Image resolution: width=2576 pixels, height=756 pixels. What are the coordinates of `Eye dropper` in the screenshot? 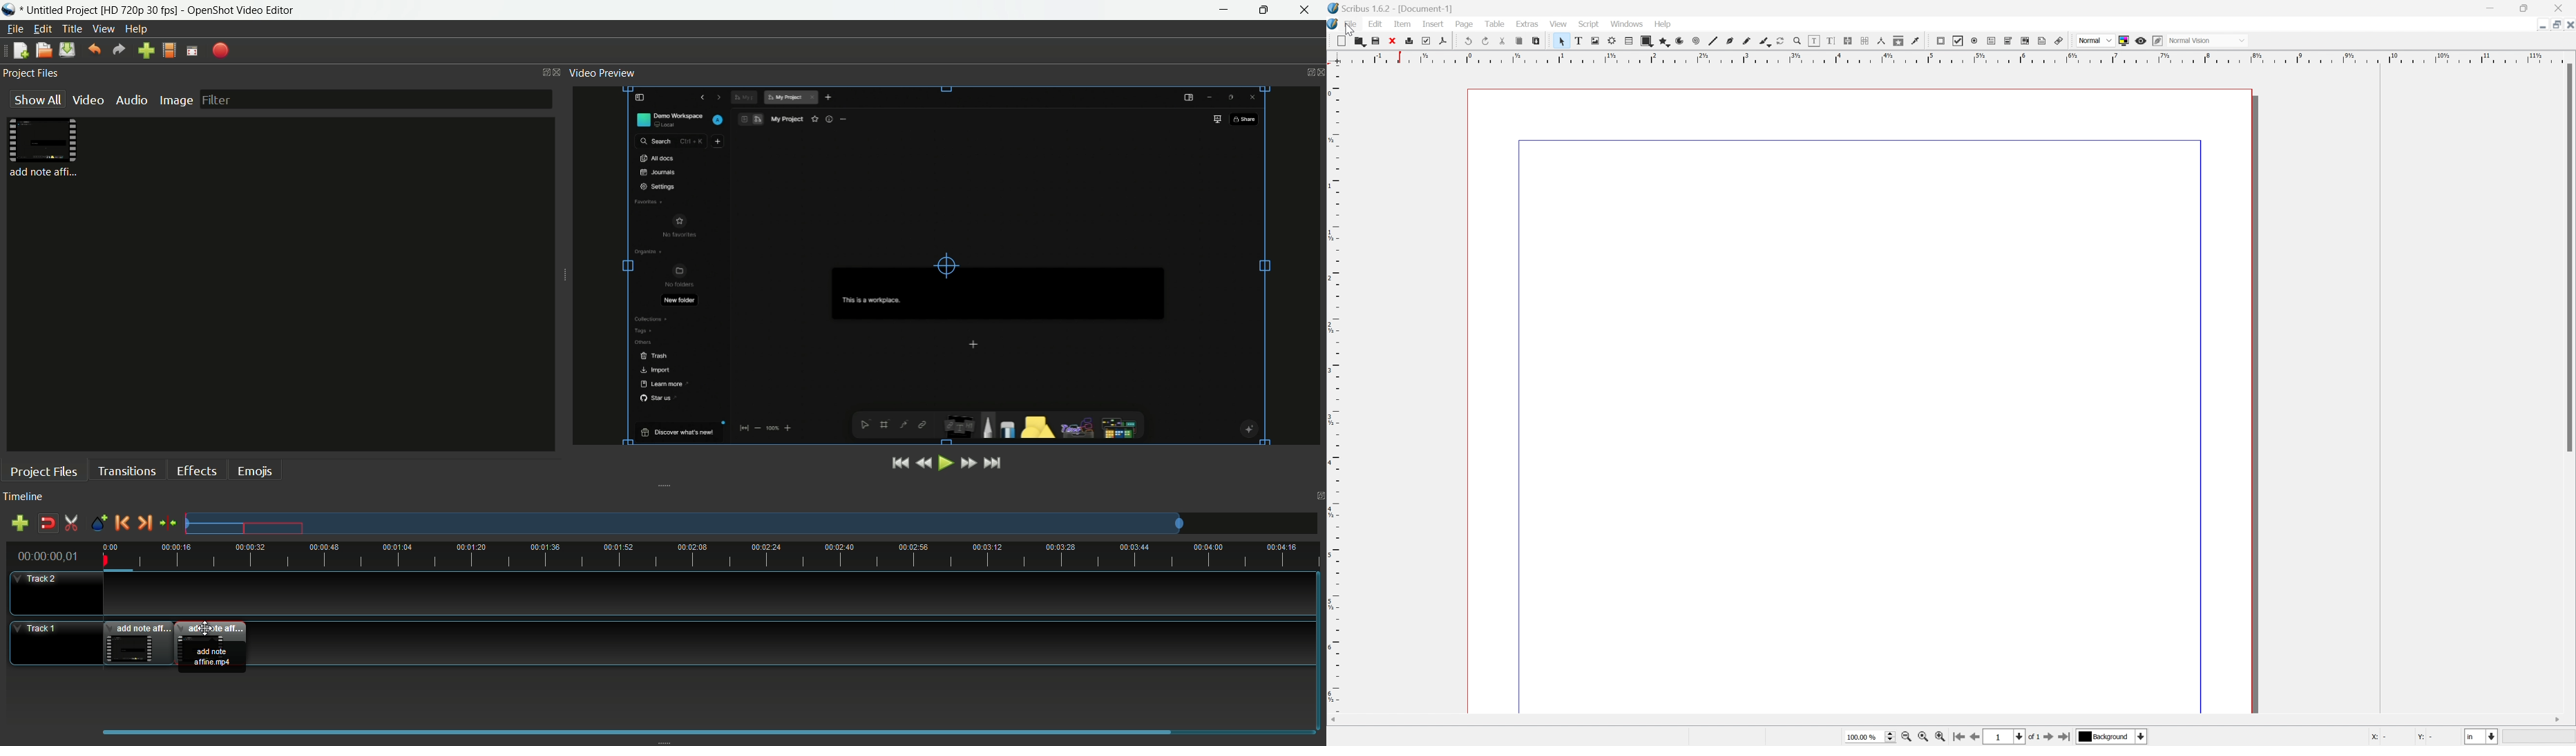 It's located at (1917, 41).